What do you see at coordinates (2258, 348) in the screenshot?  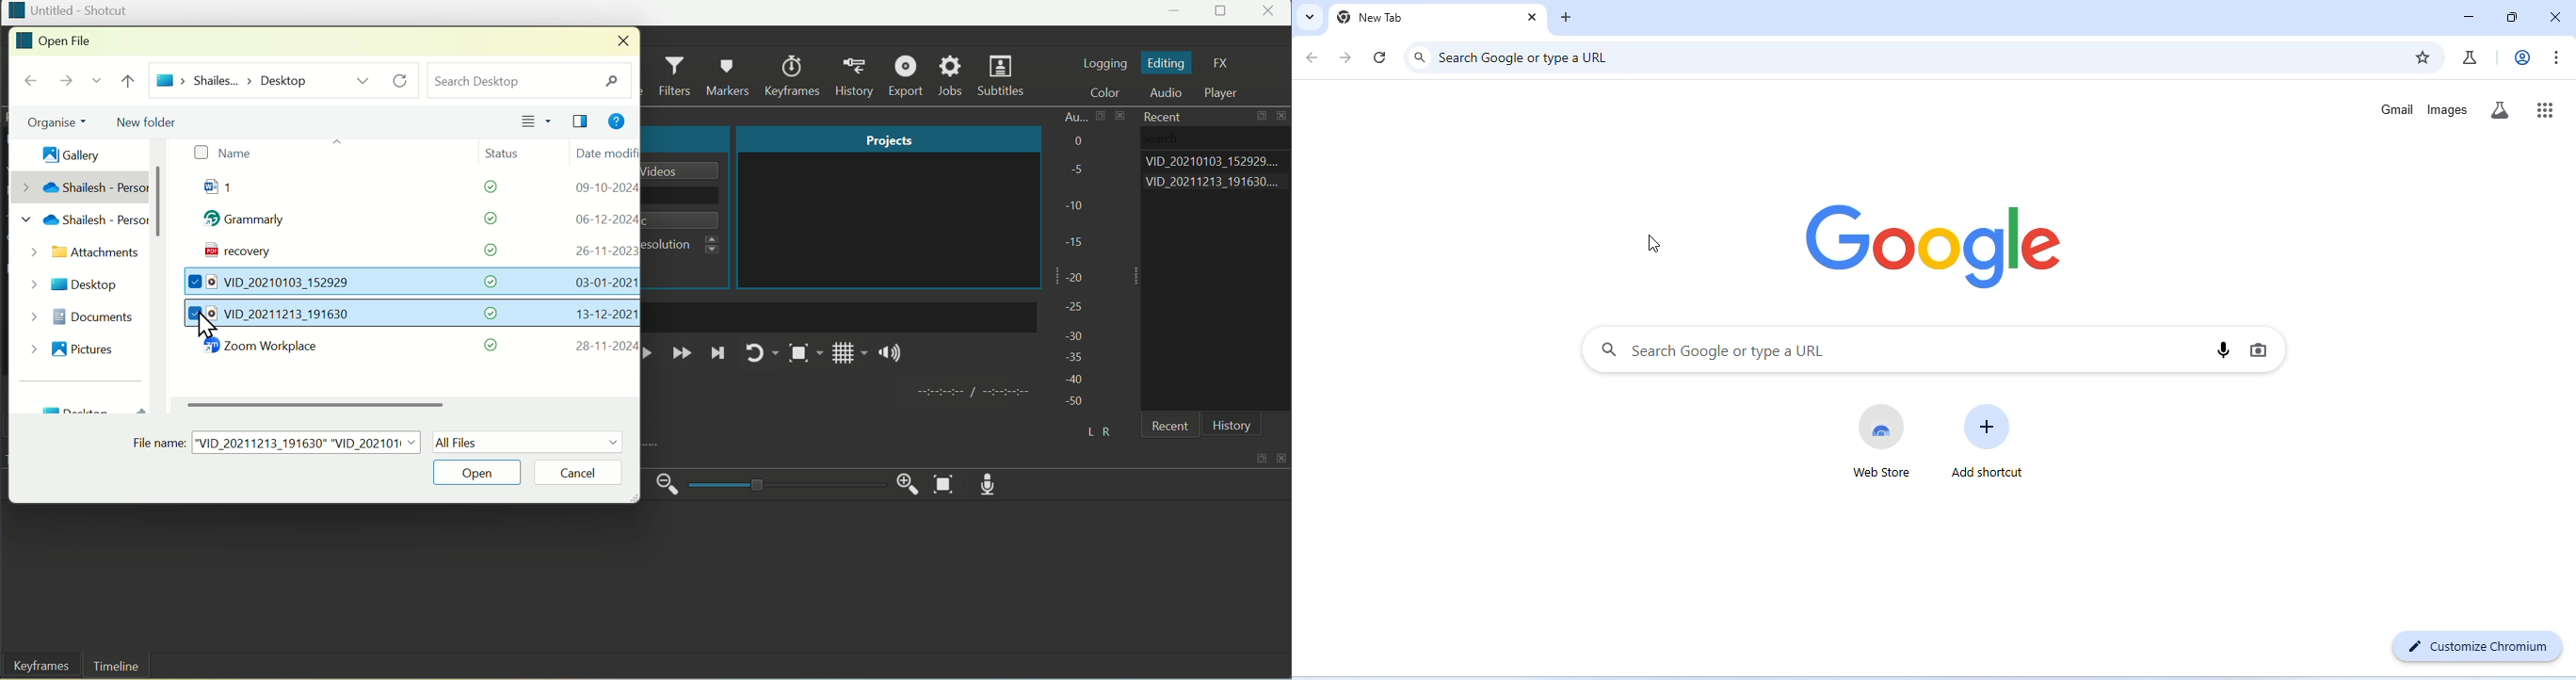 I see `image search` at bounding box center [2258, 348].